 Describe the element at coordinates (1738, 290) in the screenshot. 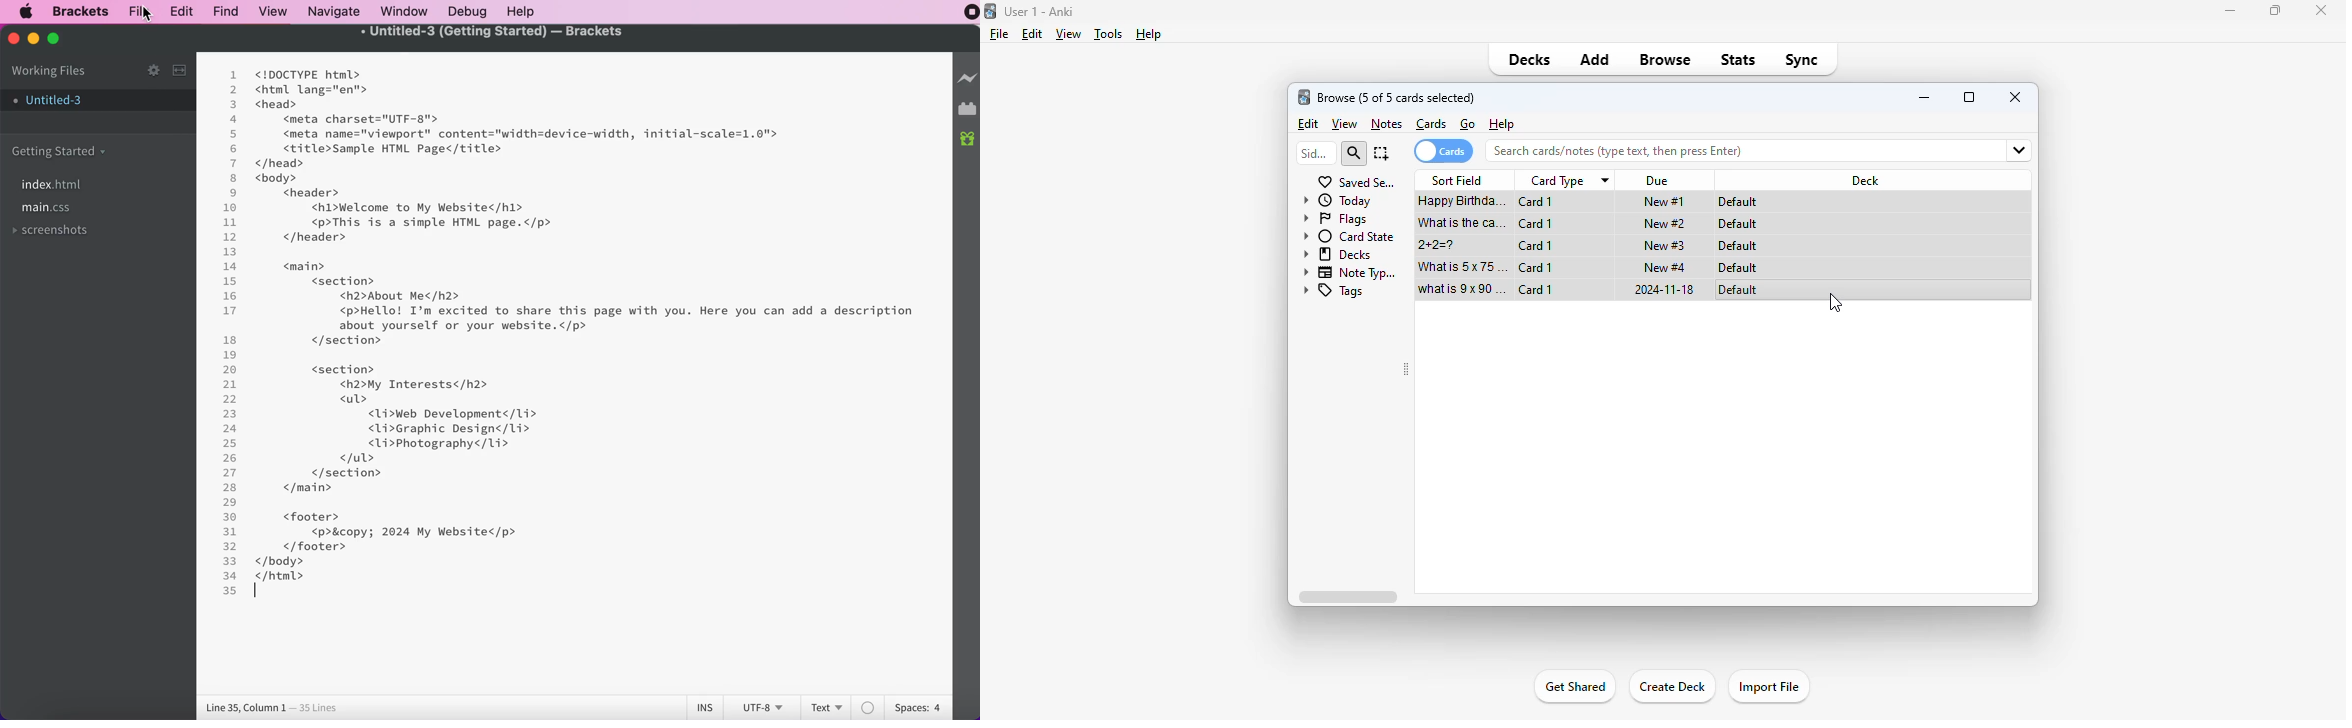

I see `default` at that location.